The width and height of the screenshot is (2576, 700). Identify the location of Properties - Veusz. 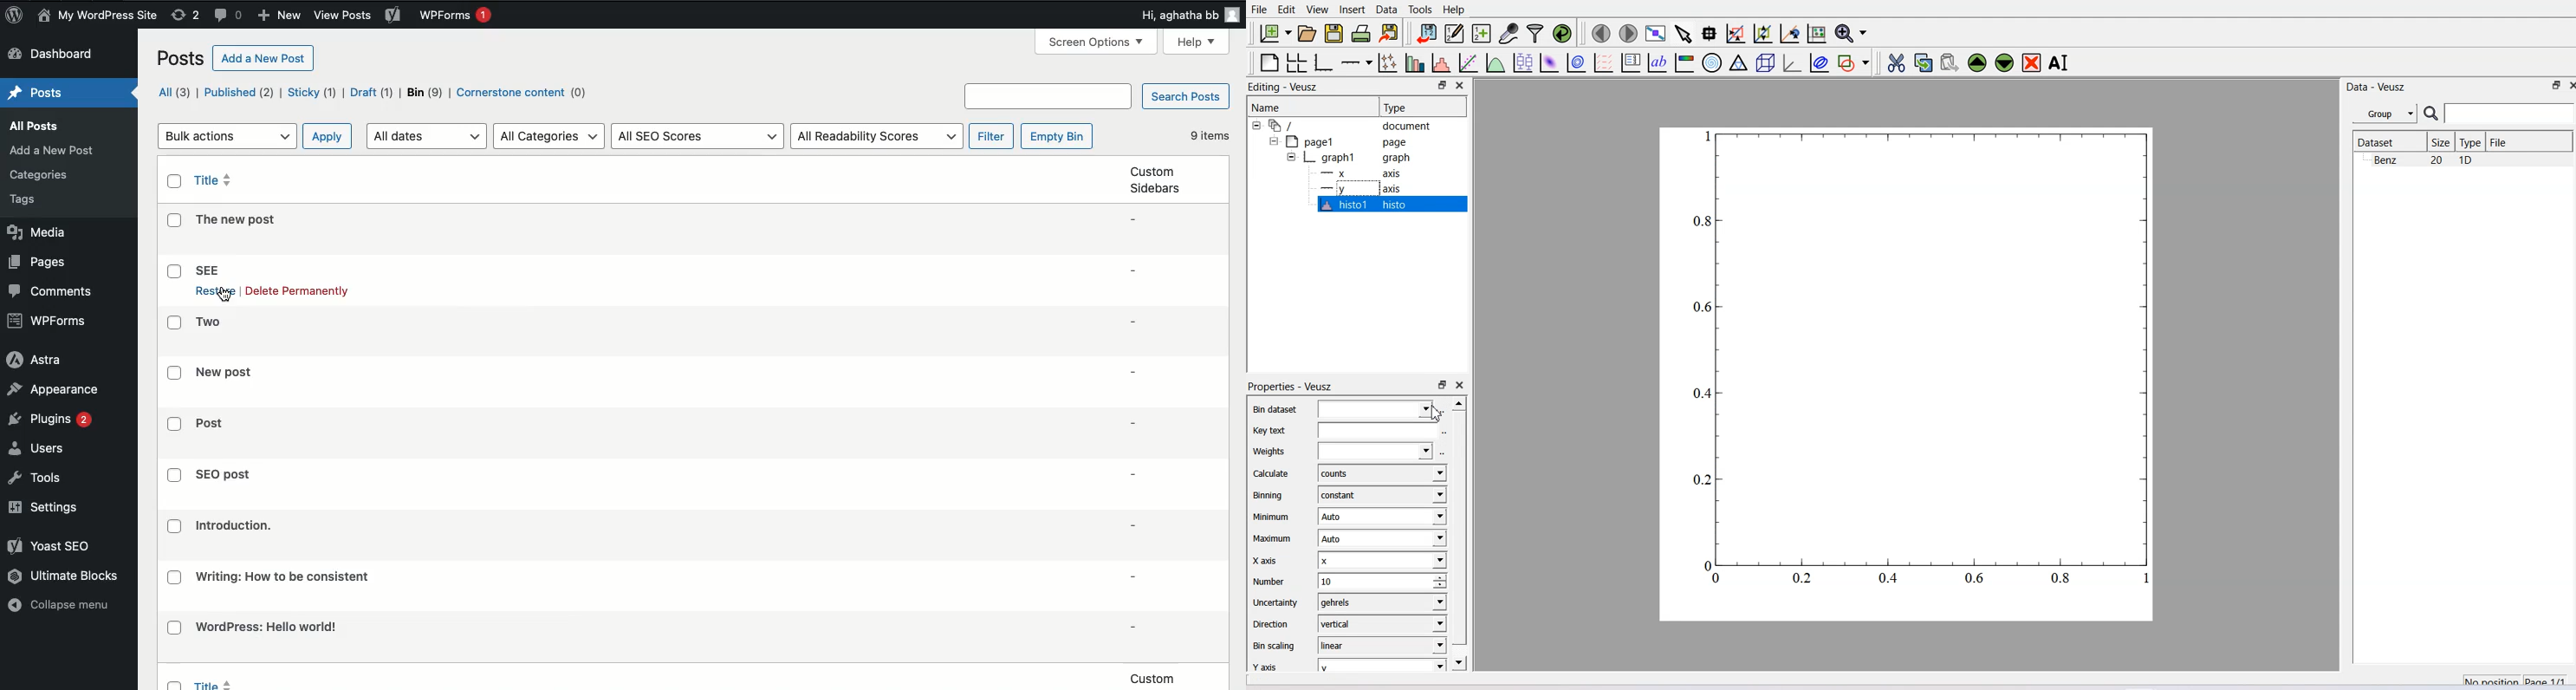
(1292, 385).